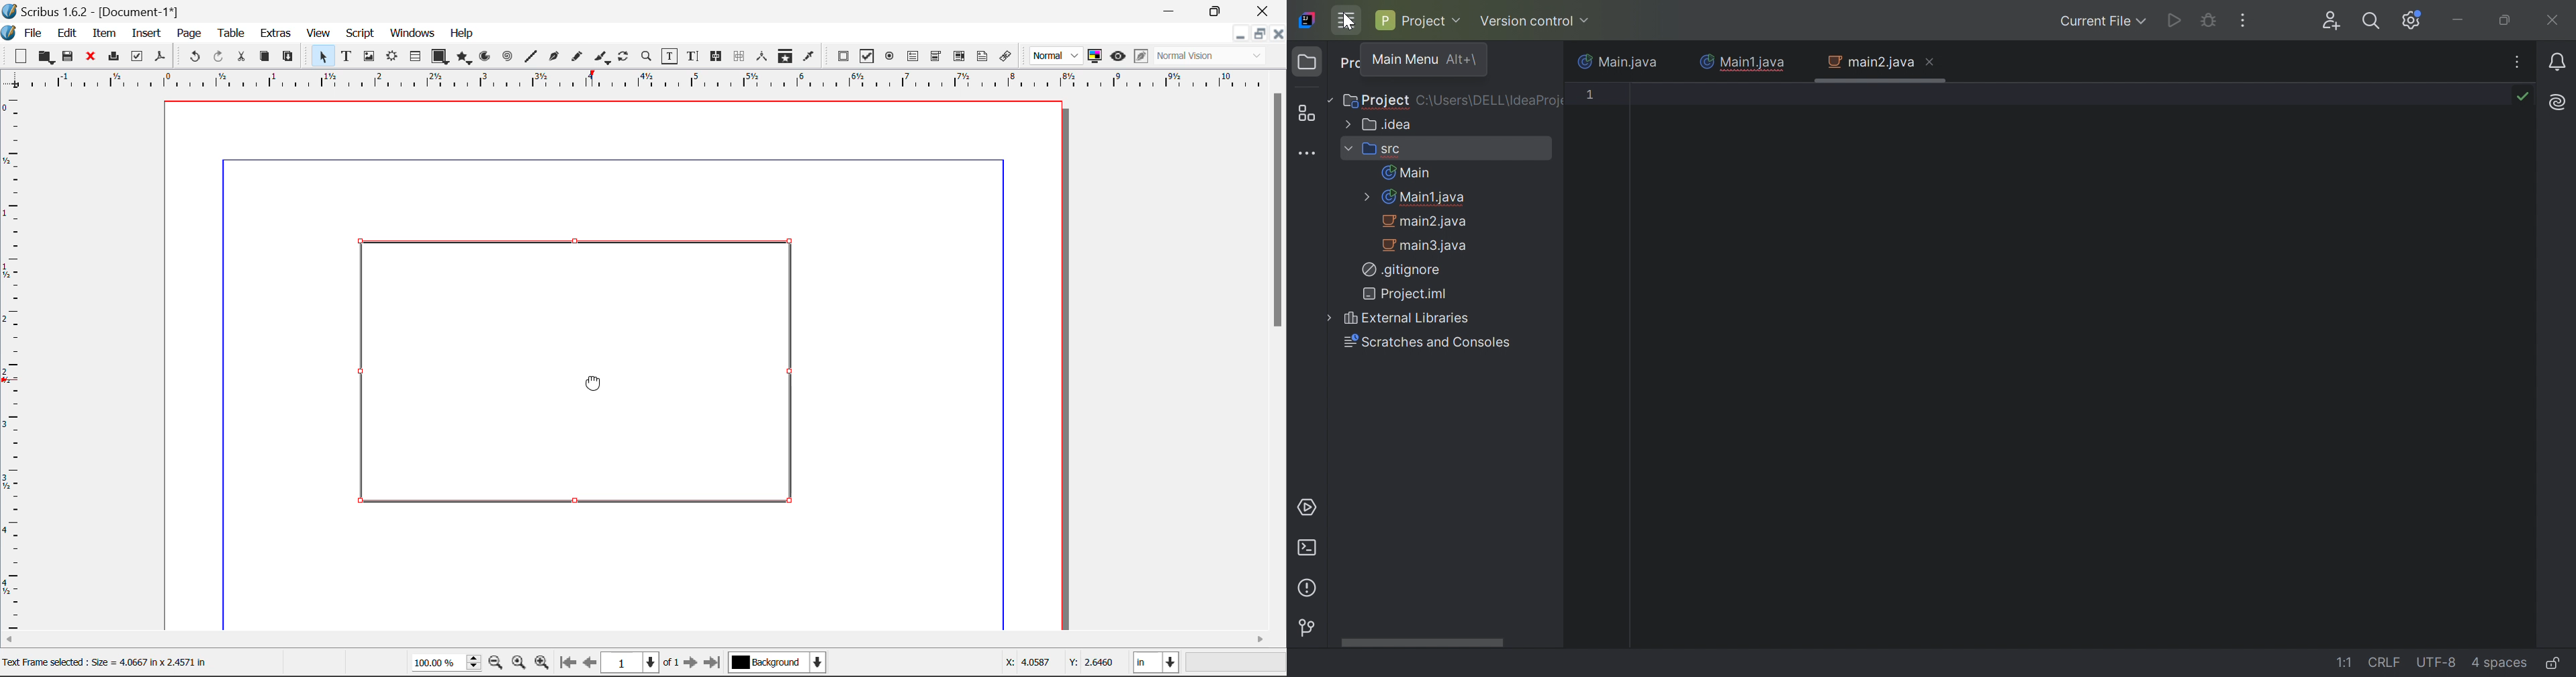 This screenshot has height=700, width=2576. I want to click on Scroll Bar, so click(1279, 358).